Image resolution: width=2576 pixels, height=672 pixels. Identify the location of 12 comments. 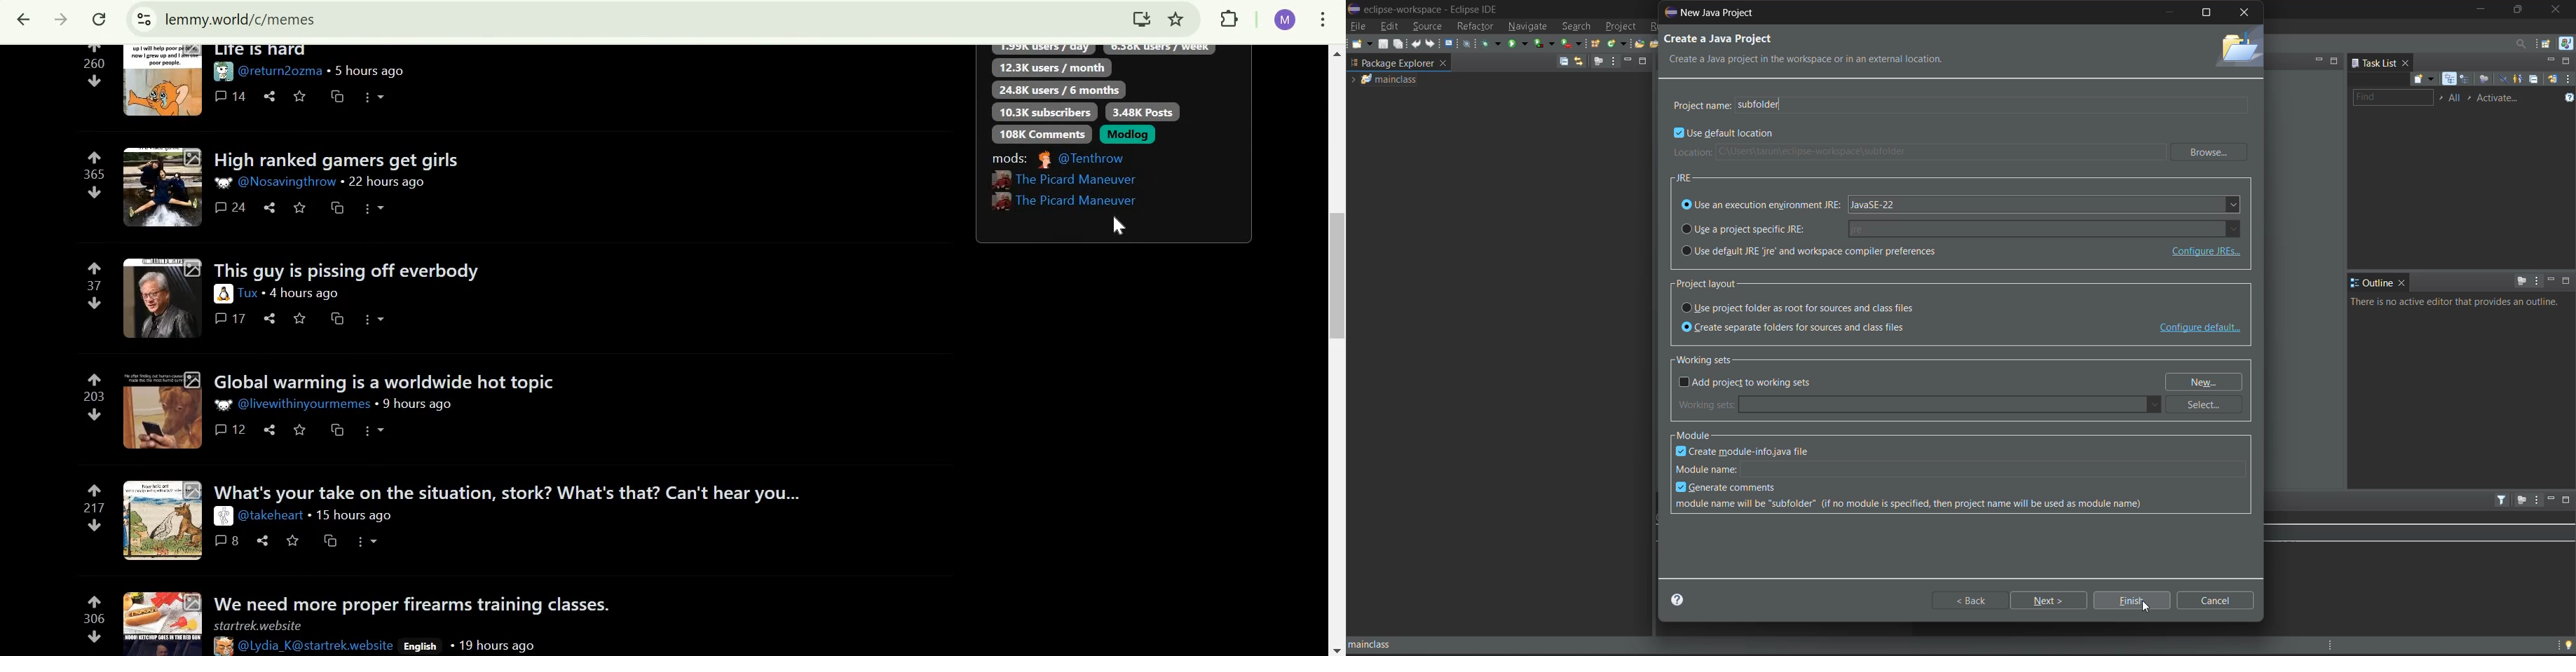
(231, 429).